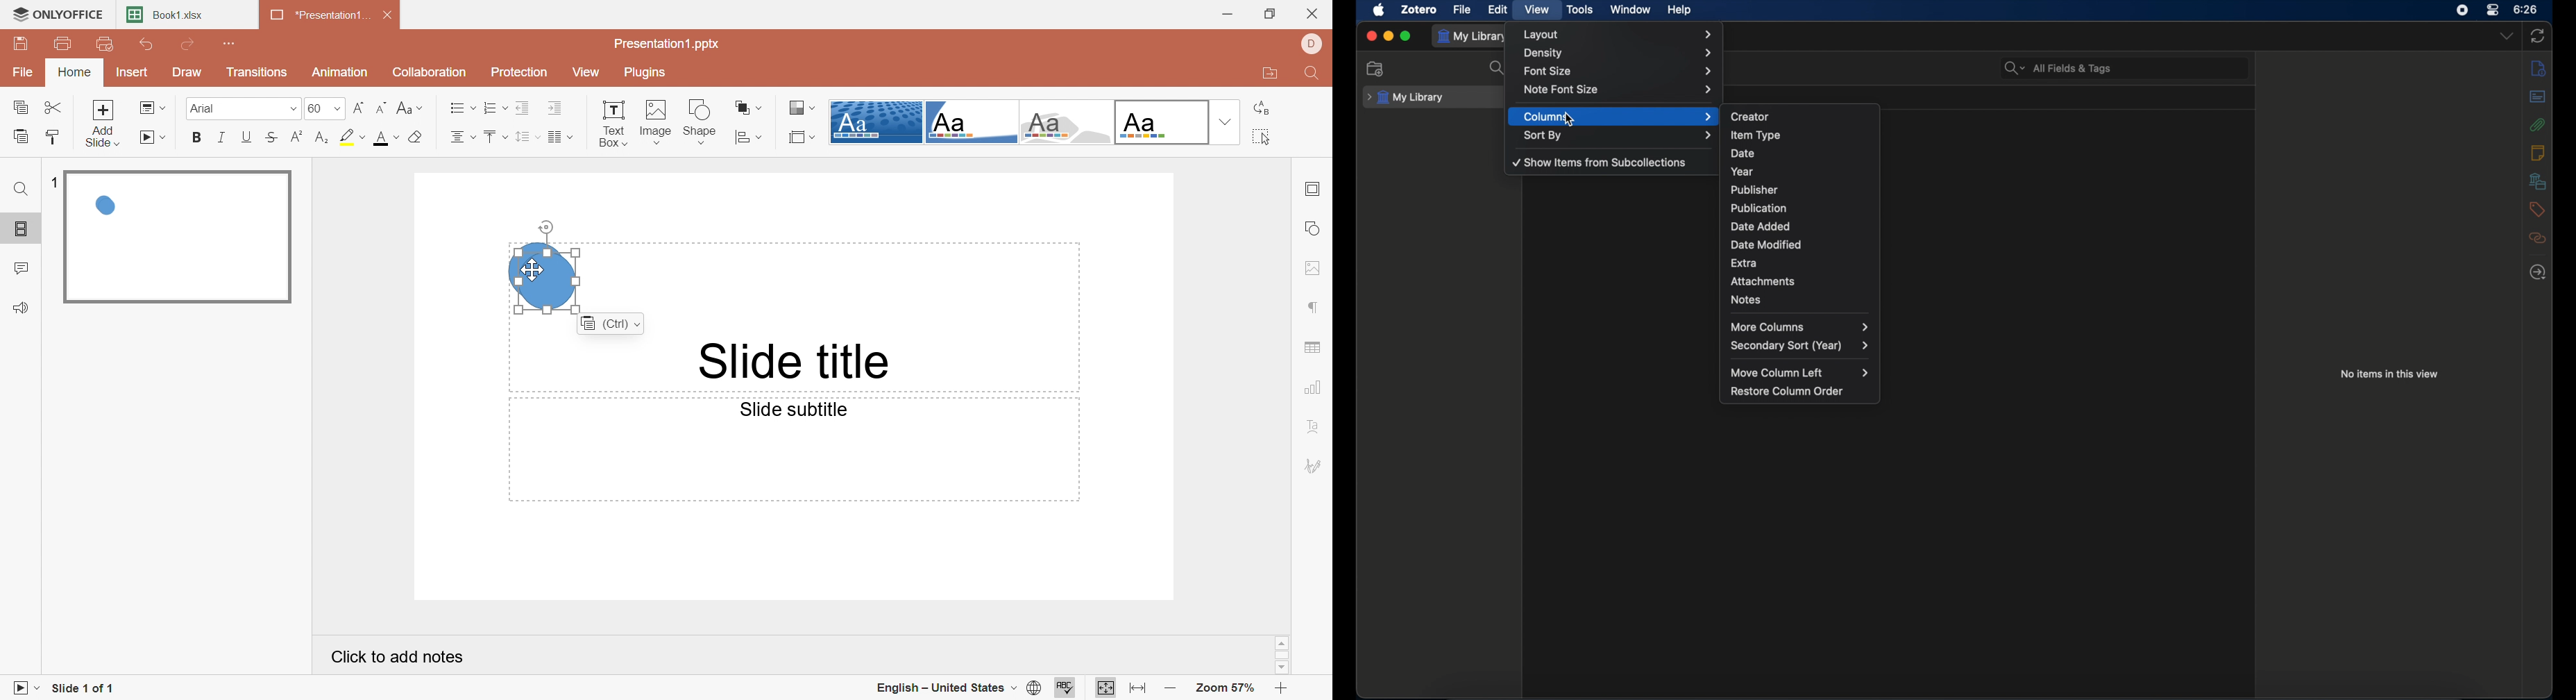  I want to click on maximize, so click(1406, 36).